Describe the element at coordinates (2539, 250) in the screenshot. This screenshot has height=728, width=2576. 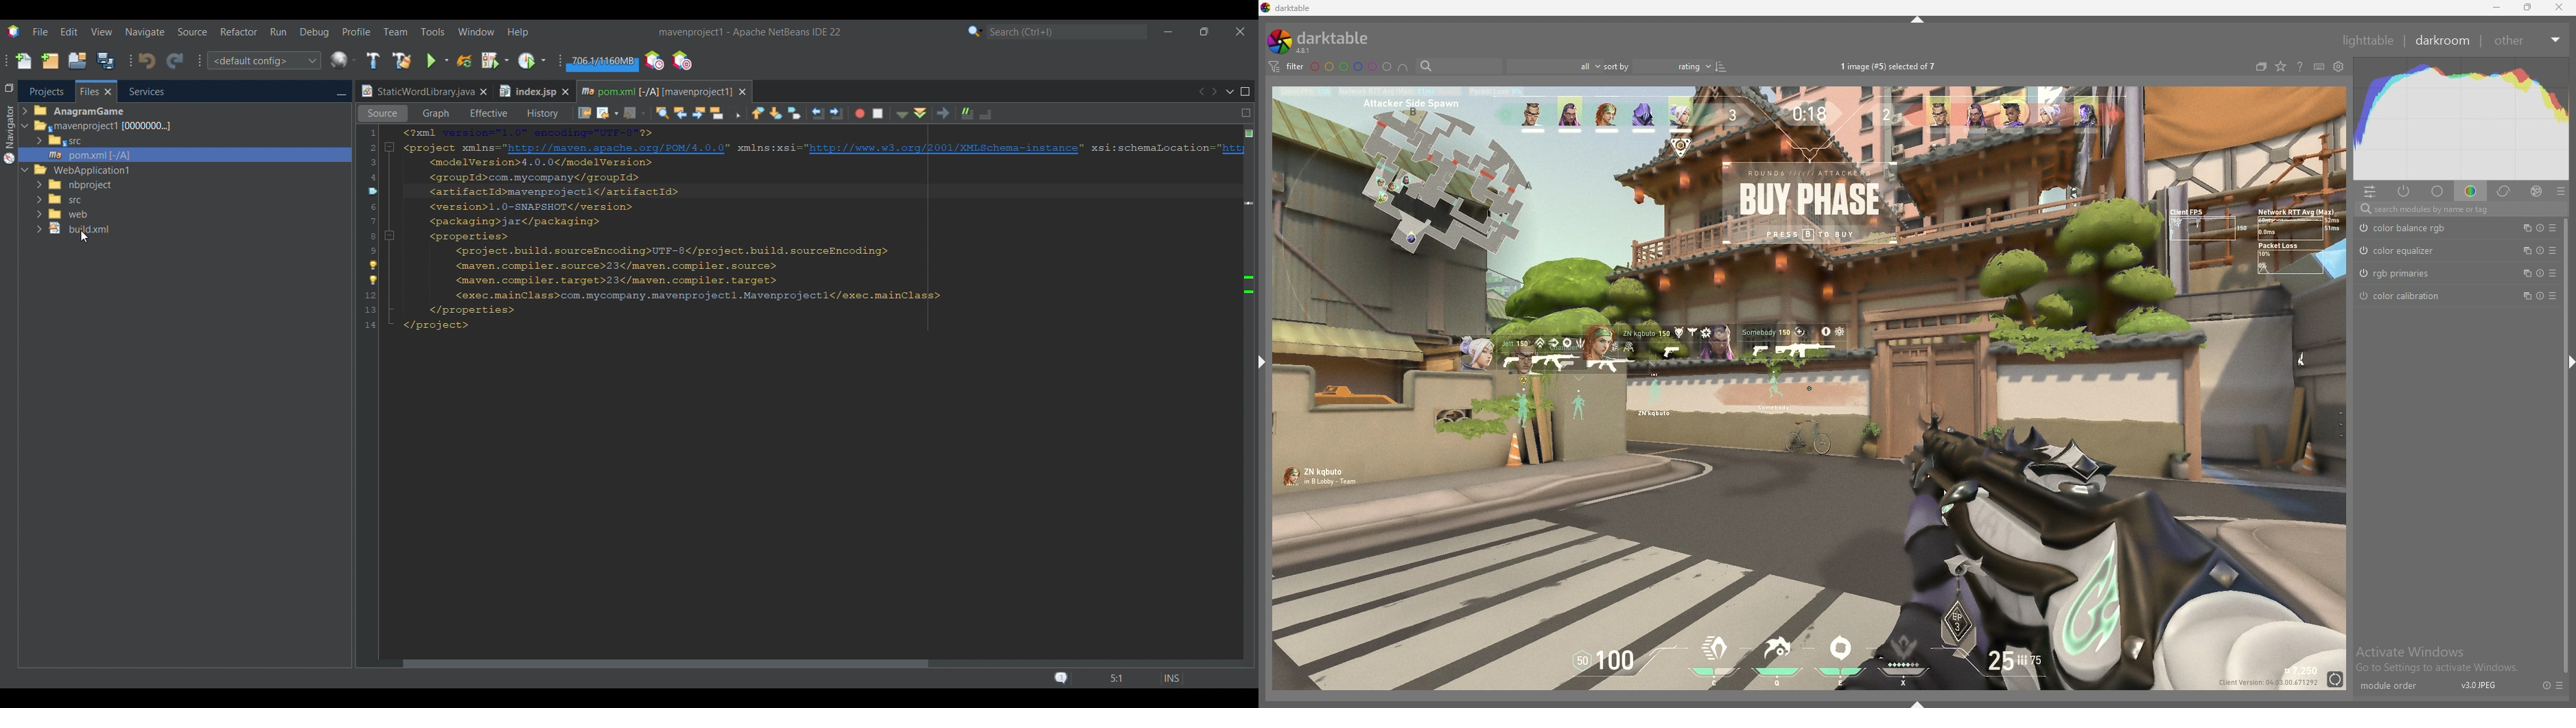
I see `reset` at that location.